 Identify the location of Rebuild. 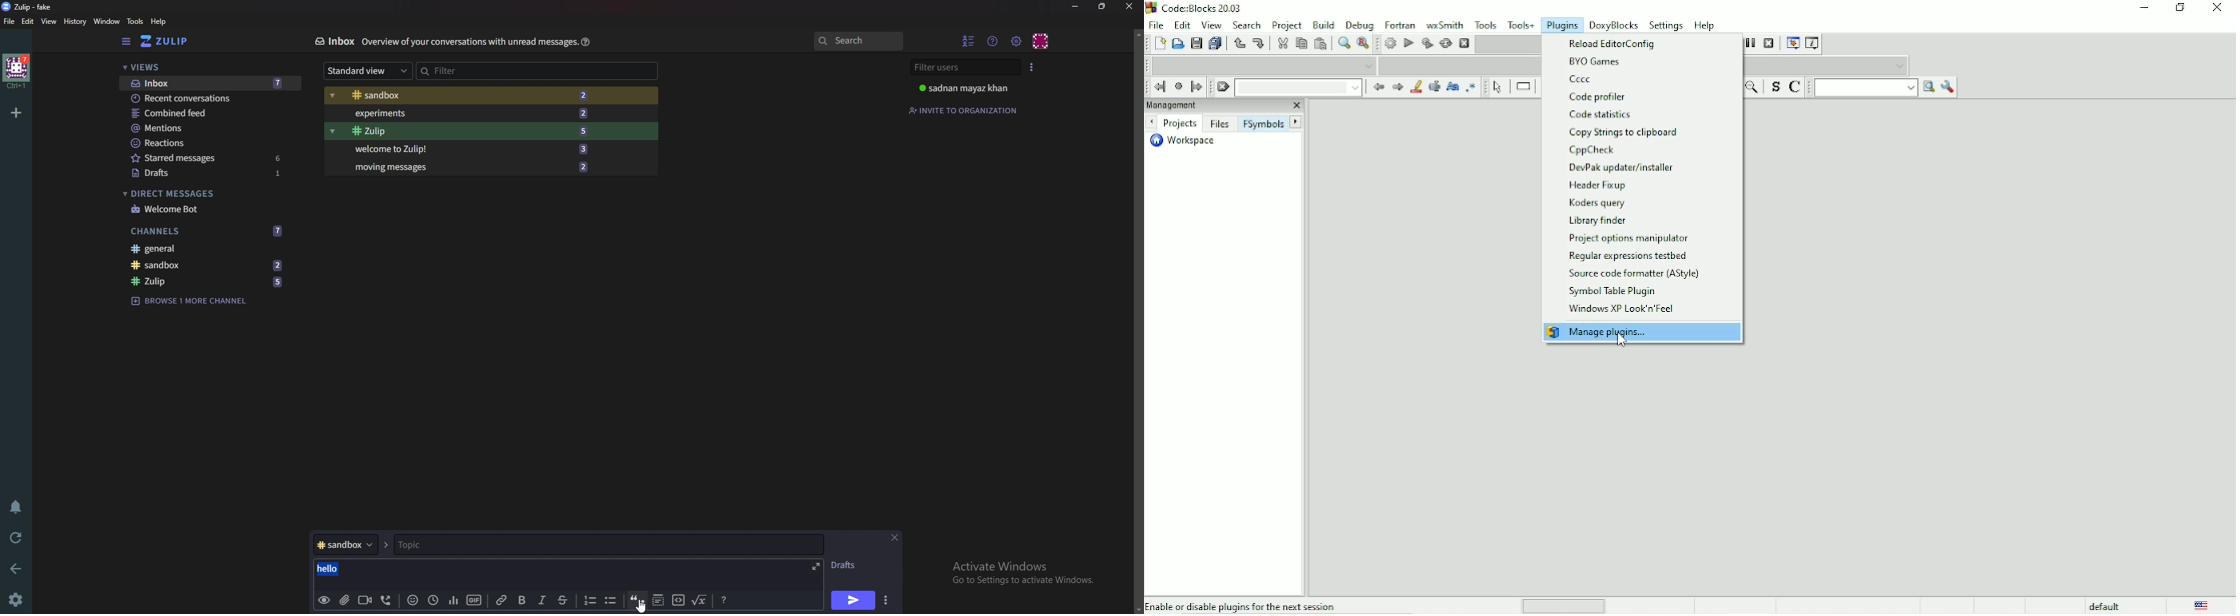
(1445, 43).